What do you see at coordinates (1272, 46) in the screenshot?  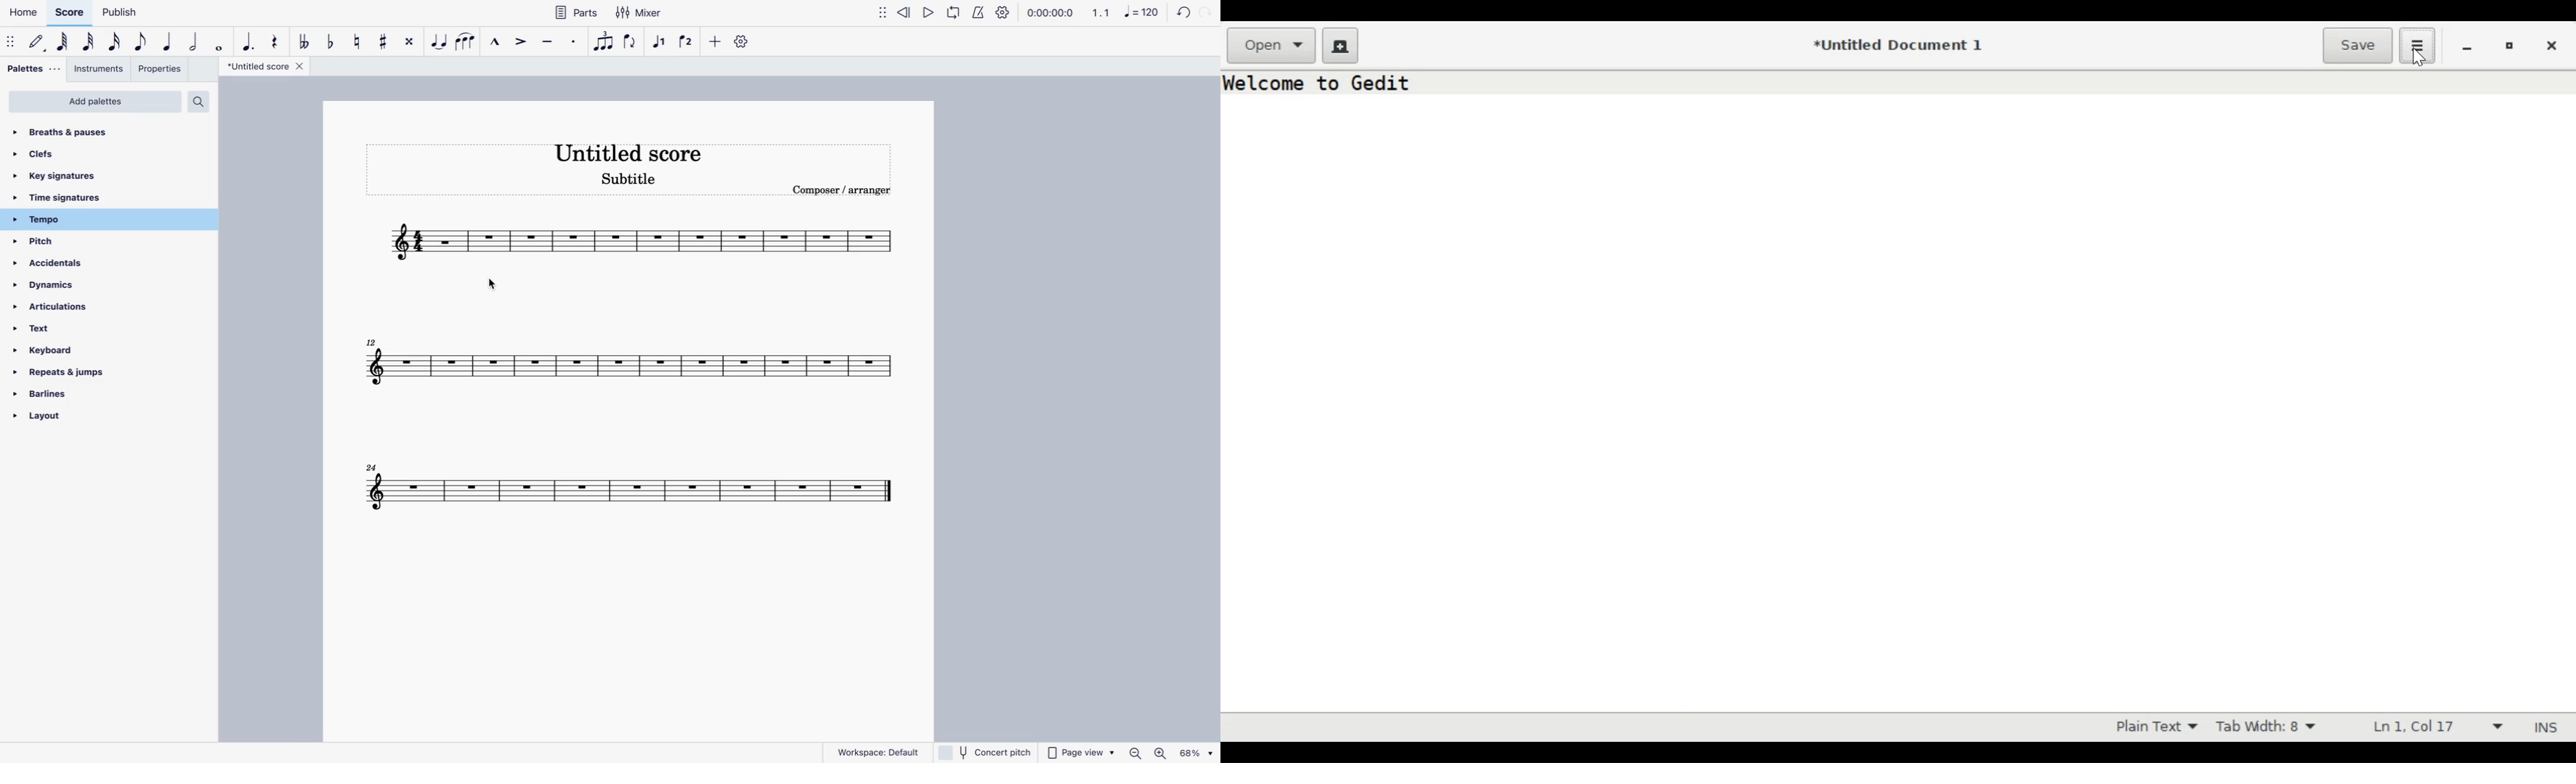 I see `Open` at bounding box center [1272, 46].